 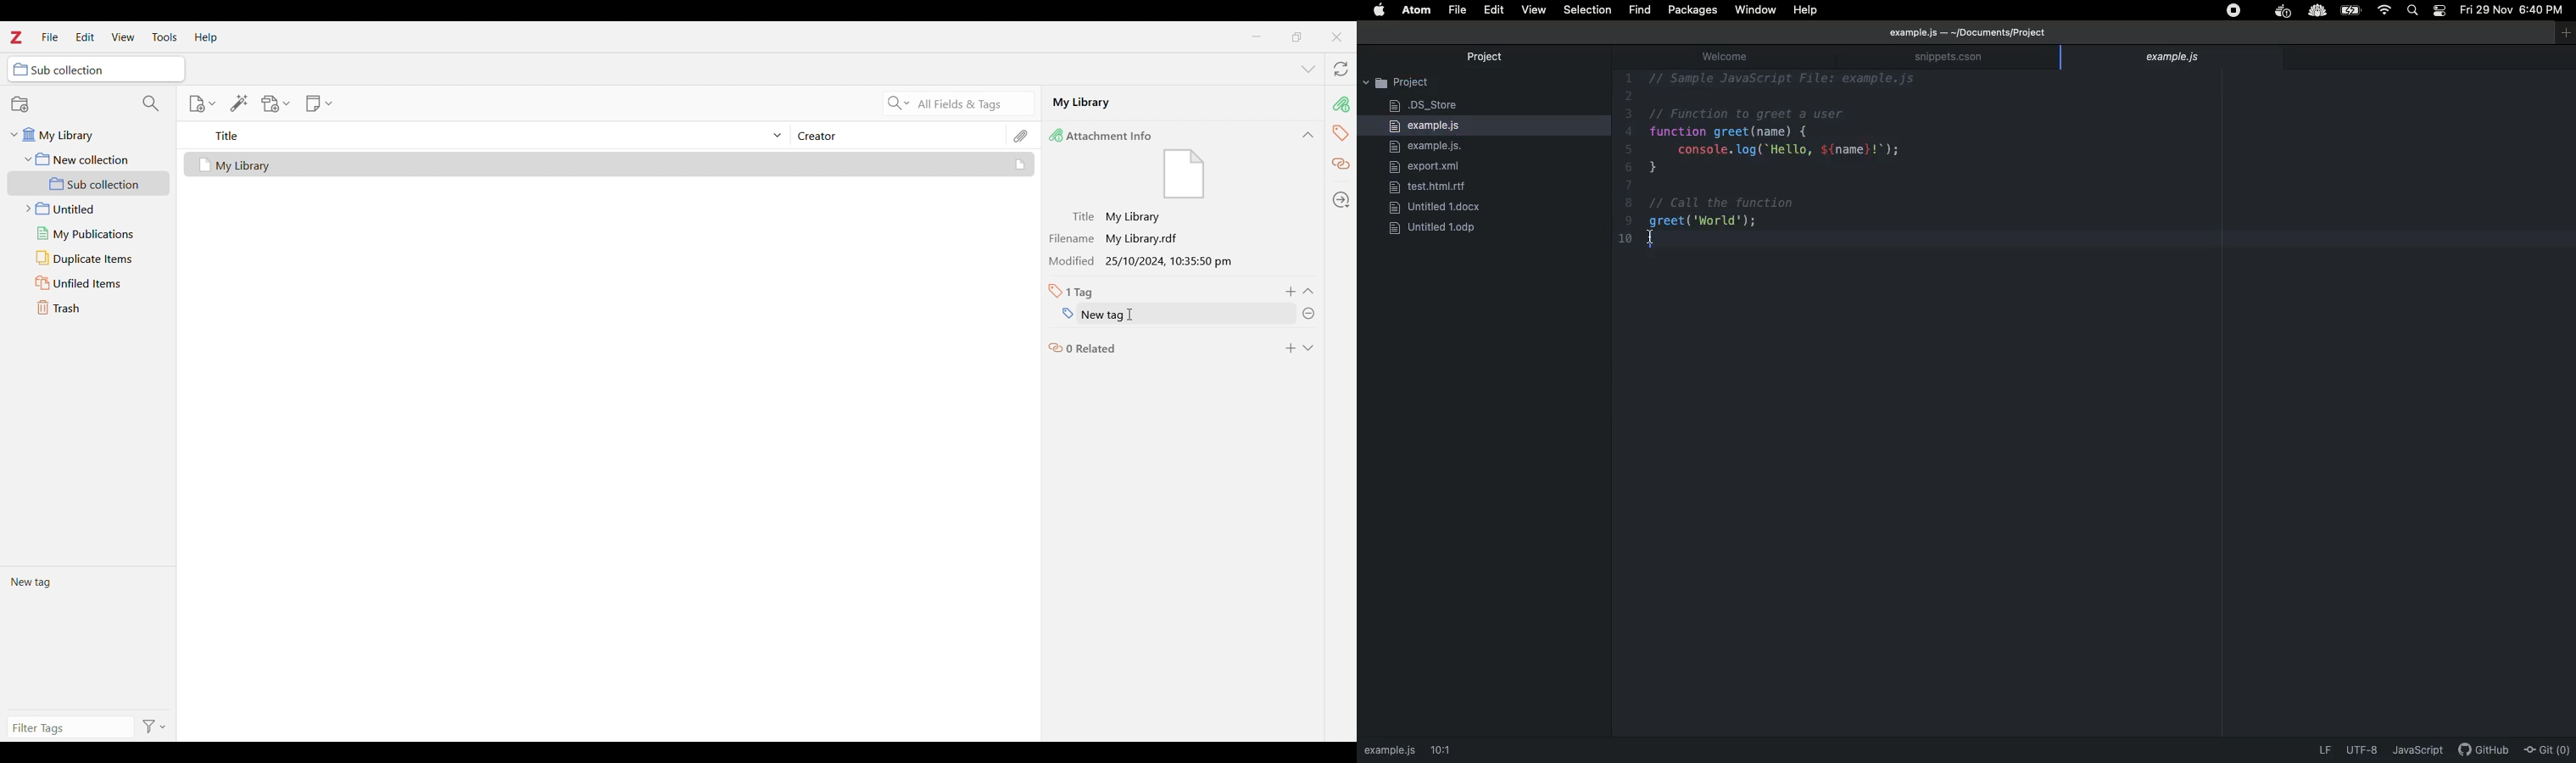 I want to click on Trash folder, so click(x=88, y=307).